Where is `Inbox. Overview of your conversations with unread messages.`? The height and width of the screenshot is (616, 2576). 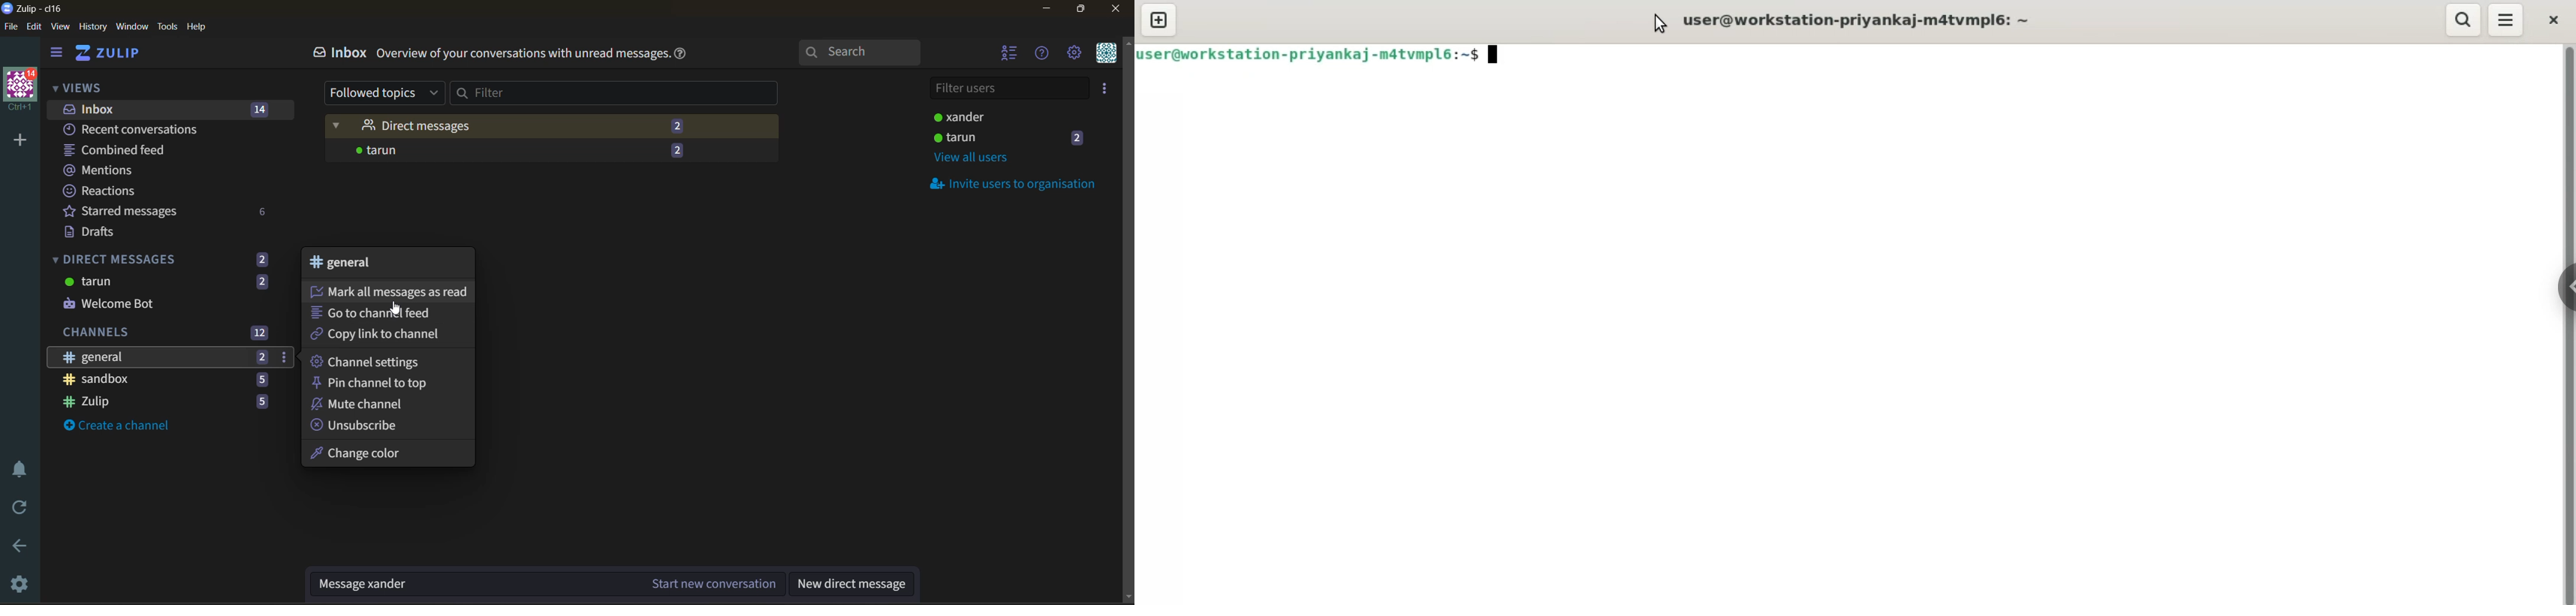 Inbox. Overview of your conversations with unread messages. is located at coordinates (480, 52).